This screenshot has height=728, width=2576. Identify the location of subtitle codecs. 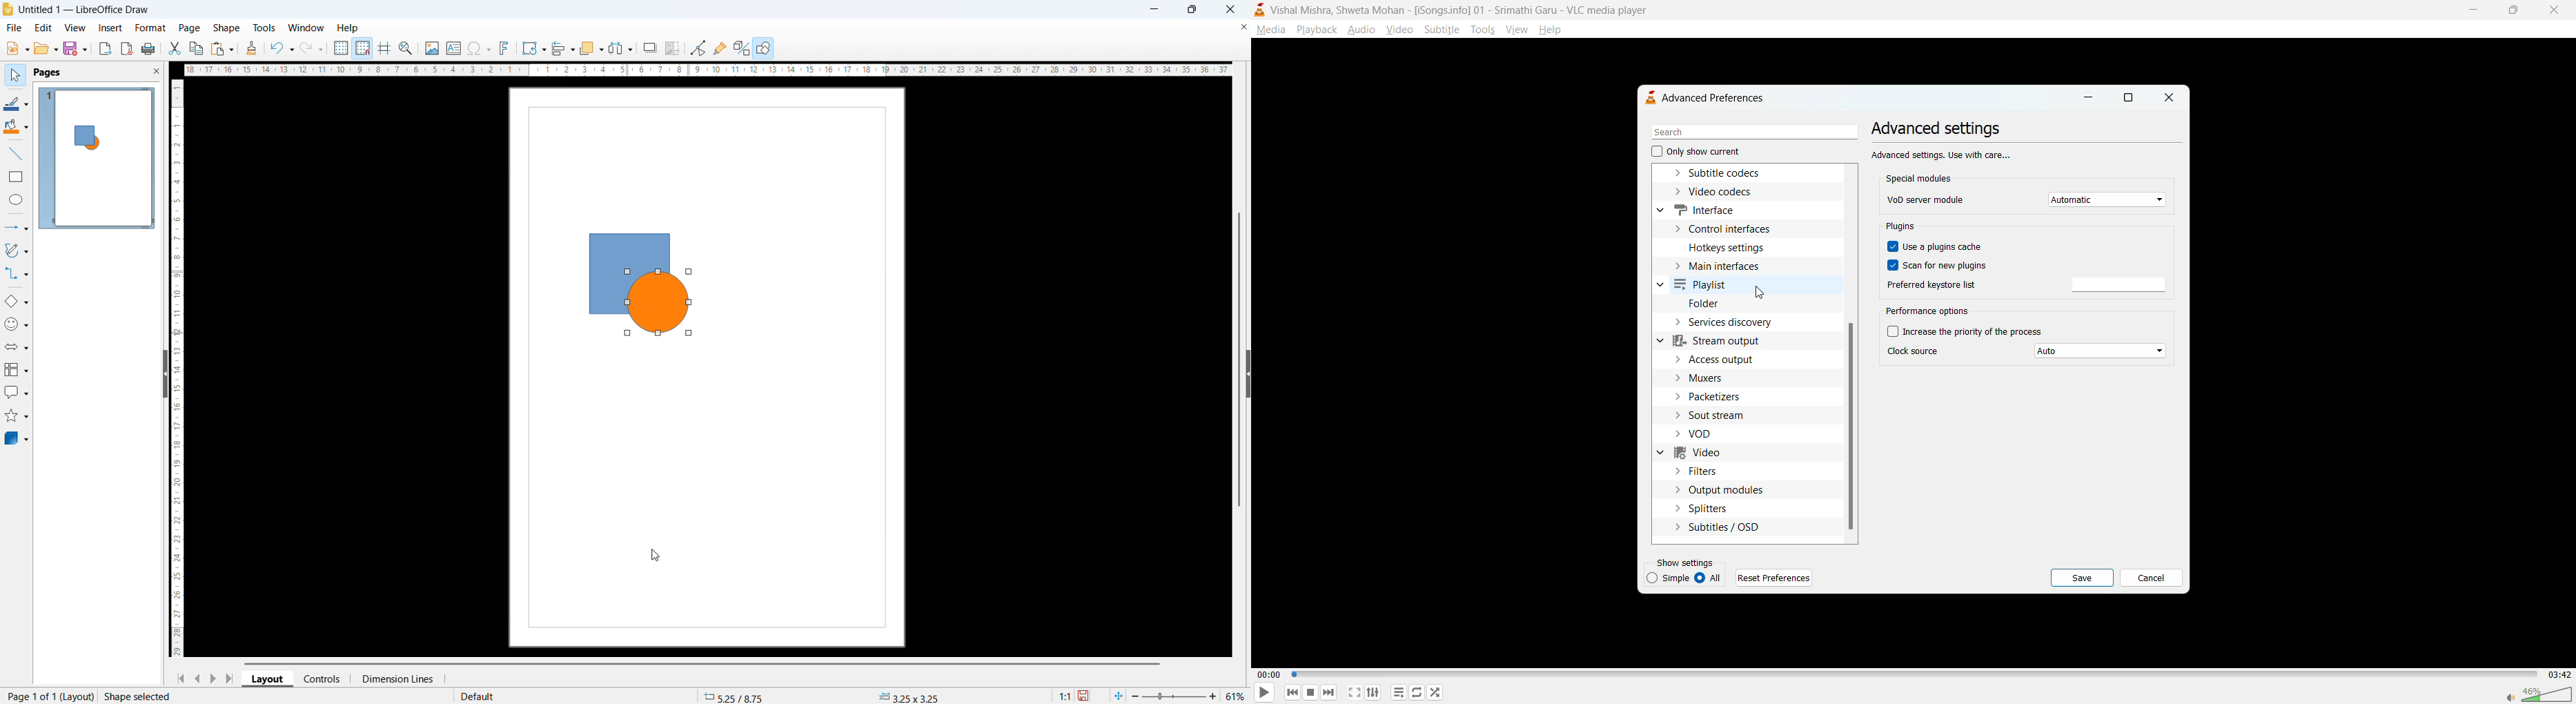
(1729, 174).